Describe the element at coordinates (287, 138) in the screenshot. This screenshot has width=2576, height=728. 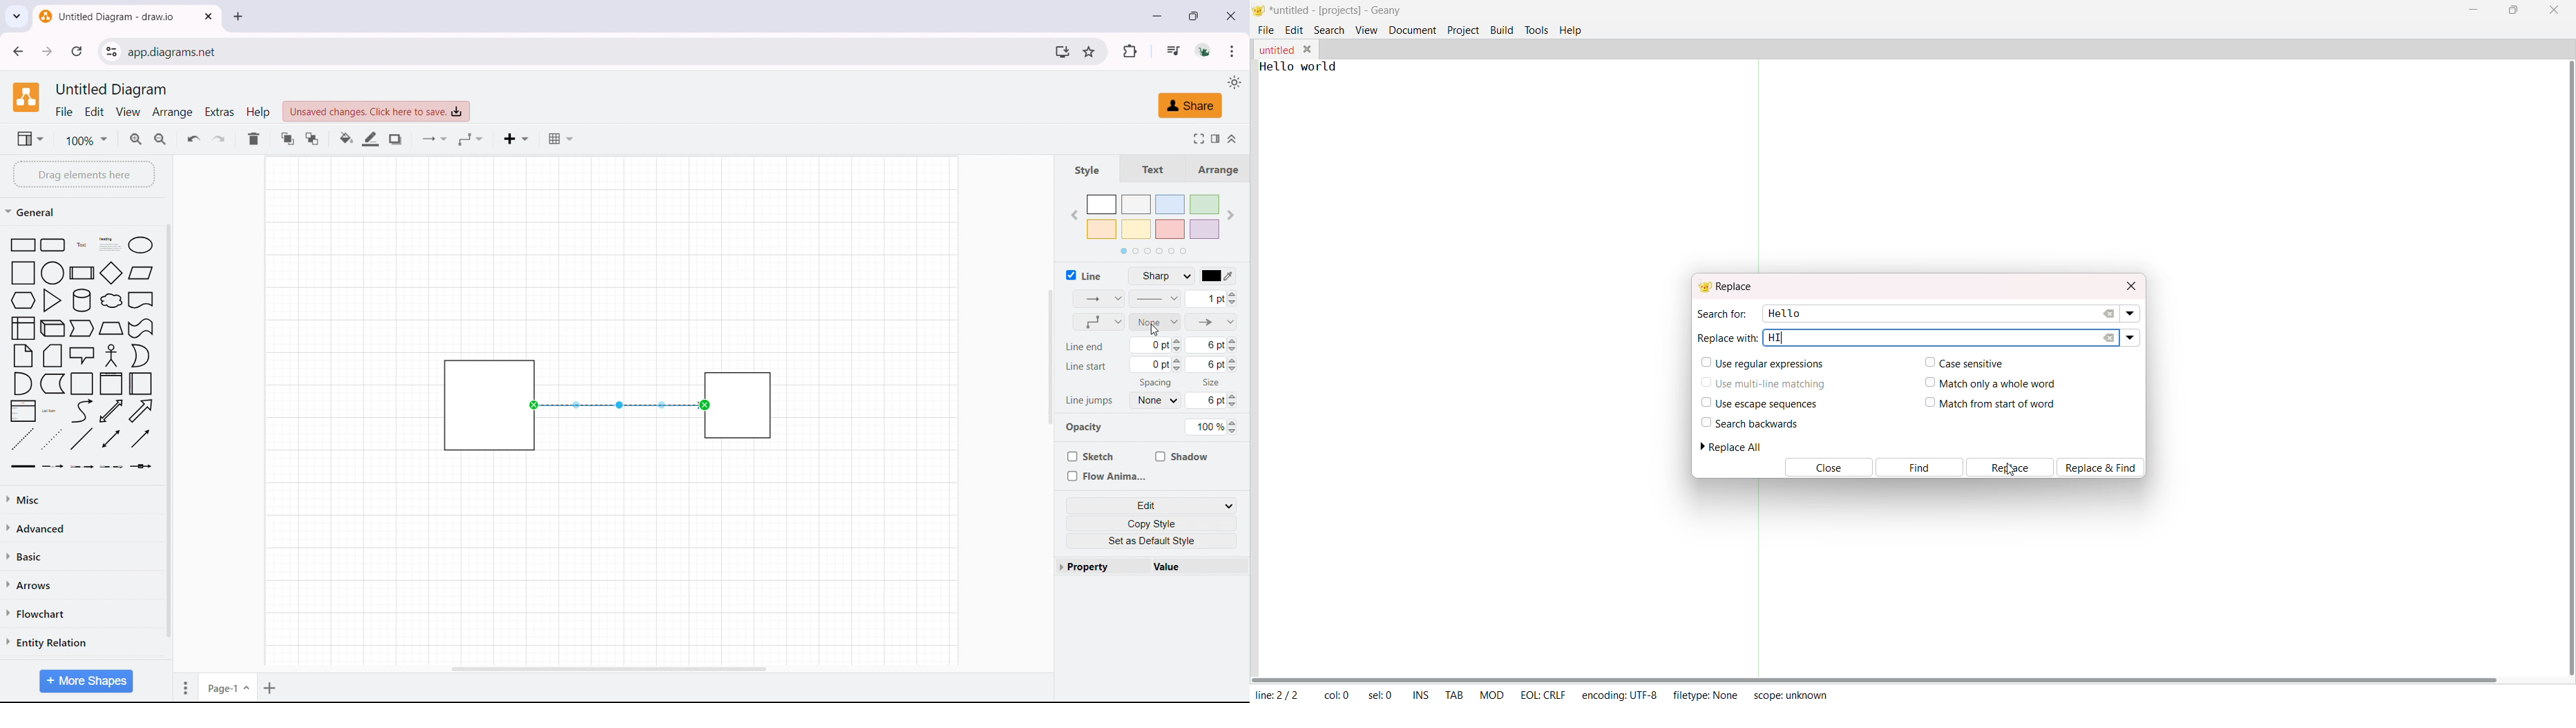
I see `to front` at that location.